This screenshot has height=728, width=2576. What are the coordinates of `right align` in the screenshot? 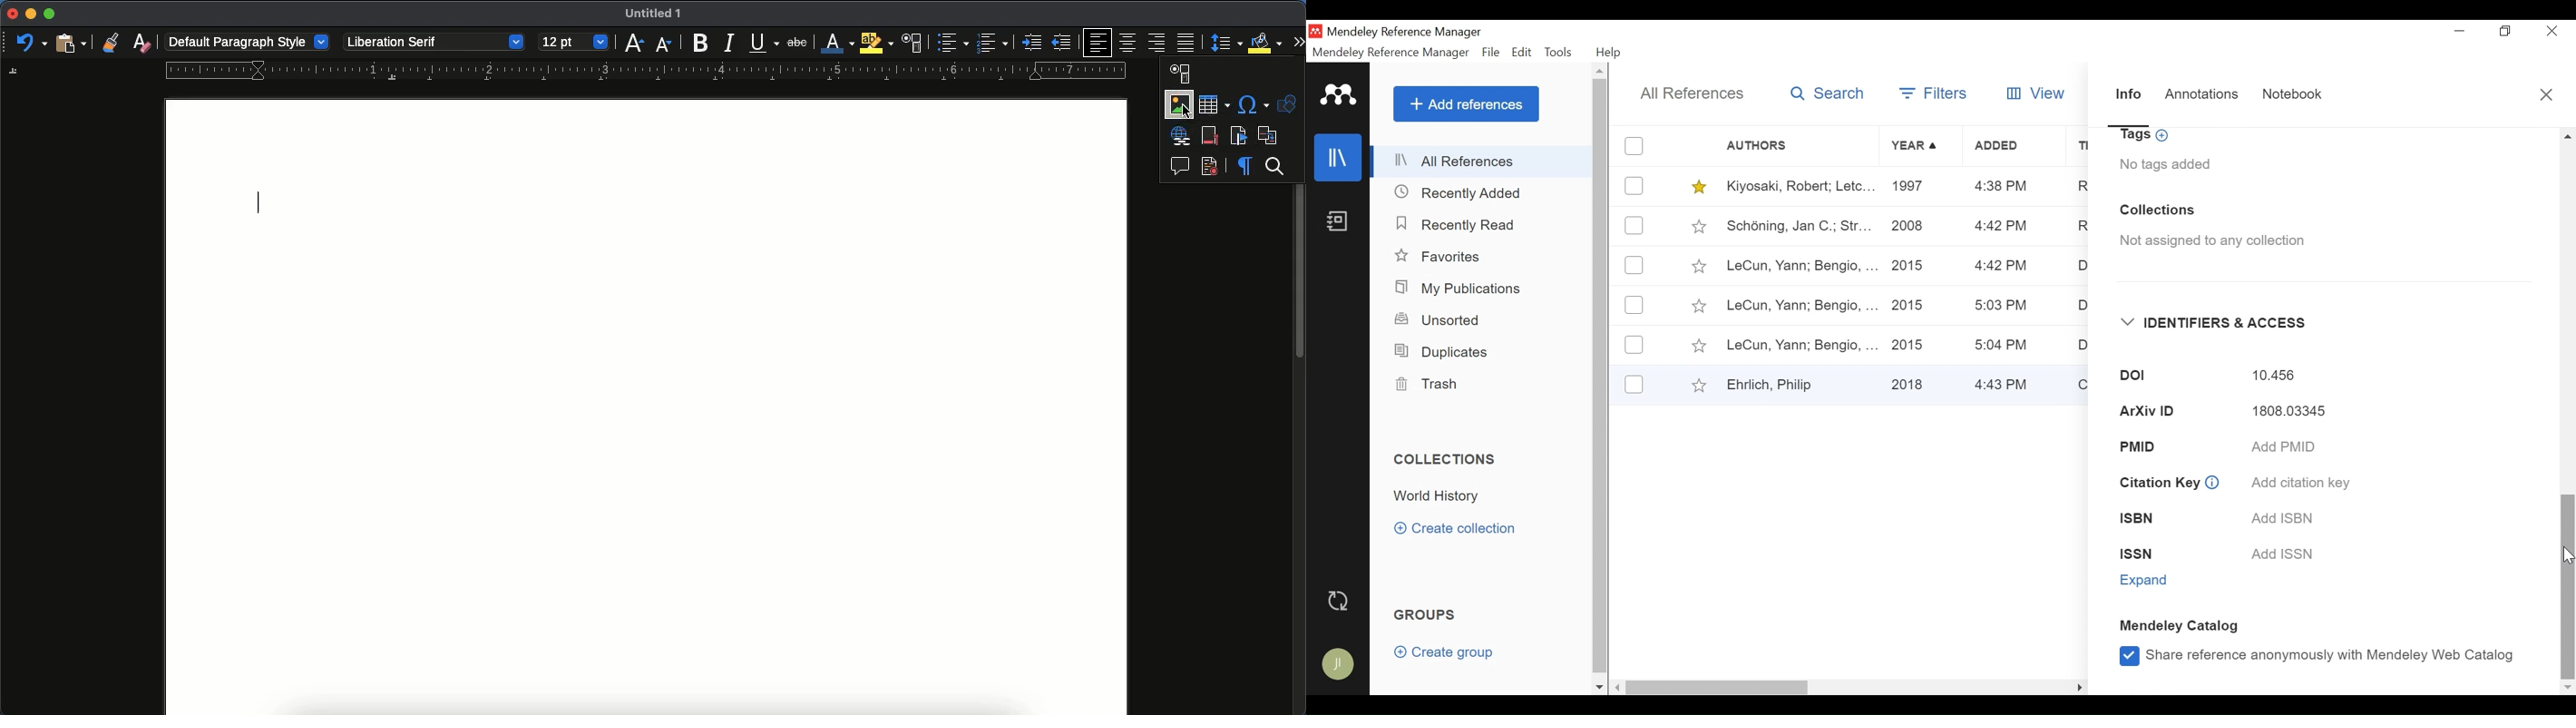 It's located at (1158, 44).